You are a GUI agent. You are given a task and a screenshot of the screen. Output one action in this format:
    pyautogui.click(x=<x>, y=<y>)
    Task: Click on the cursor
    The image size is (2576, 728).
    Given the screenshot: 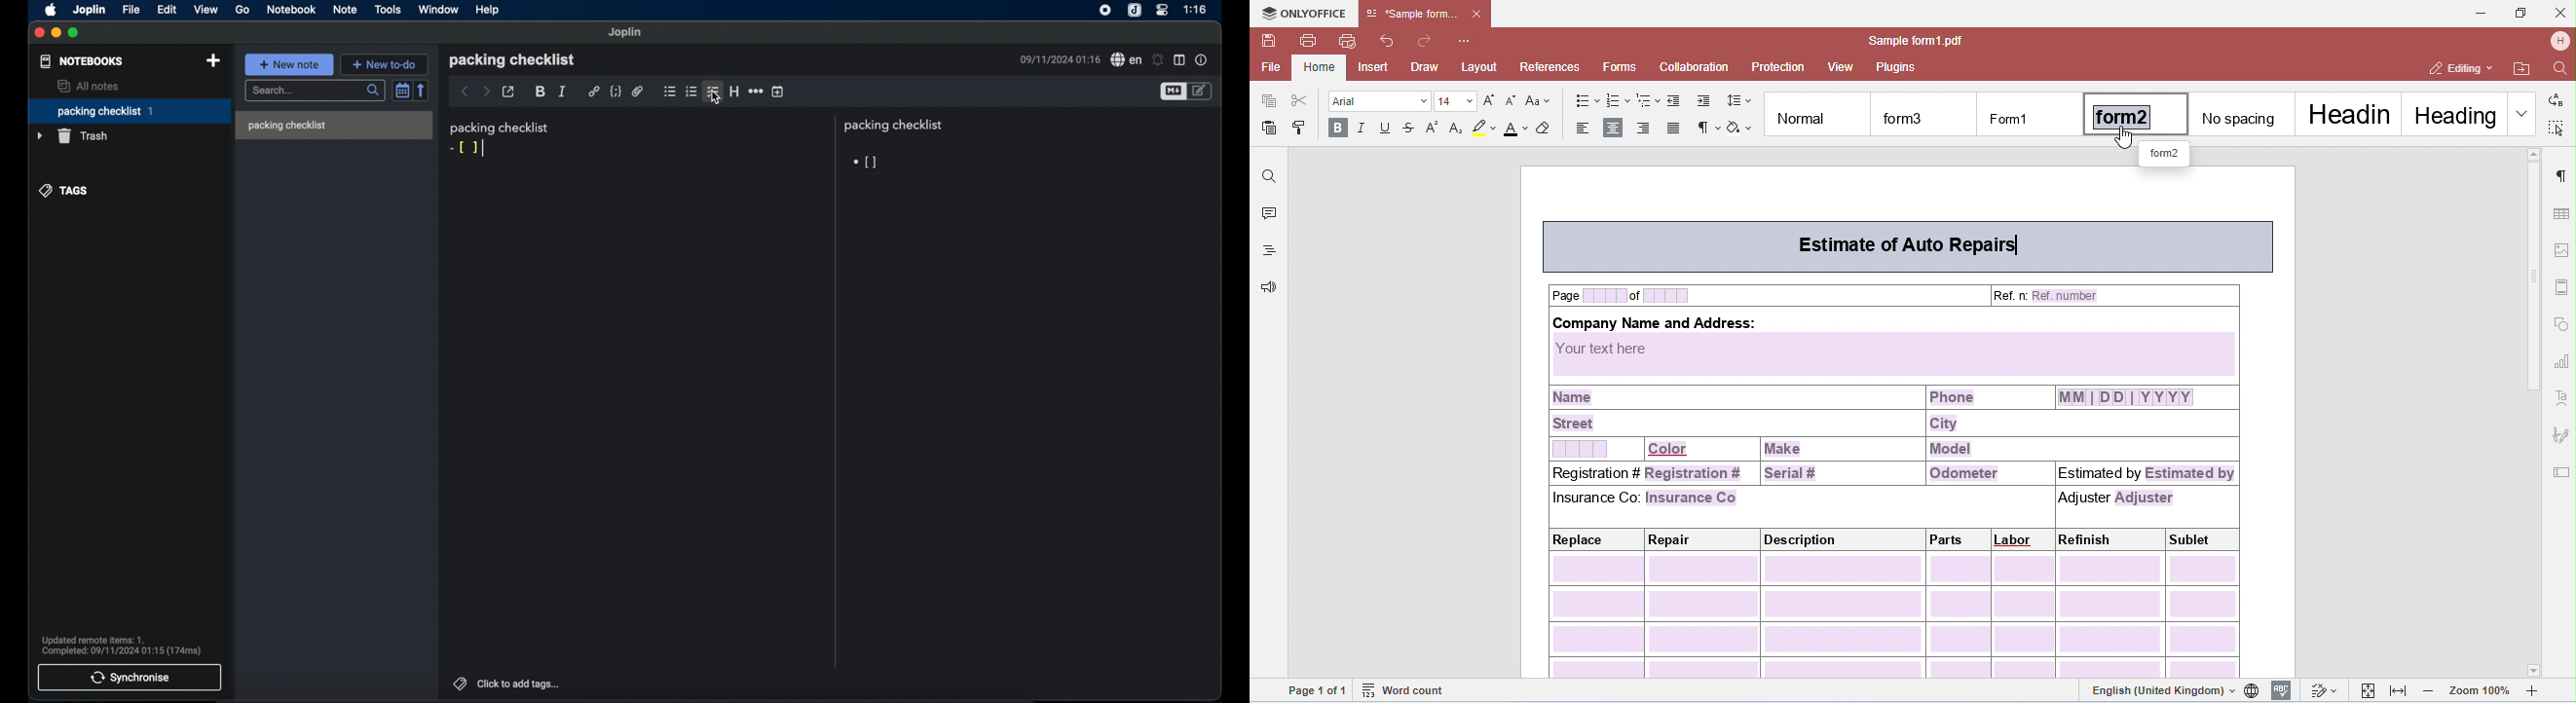 What is the action you would take?
    pyautogui.click(x=717, y=96)
    